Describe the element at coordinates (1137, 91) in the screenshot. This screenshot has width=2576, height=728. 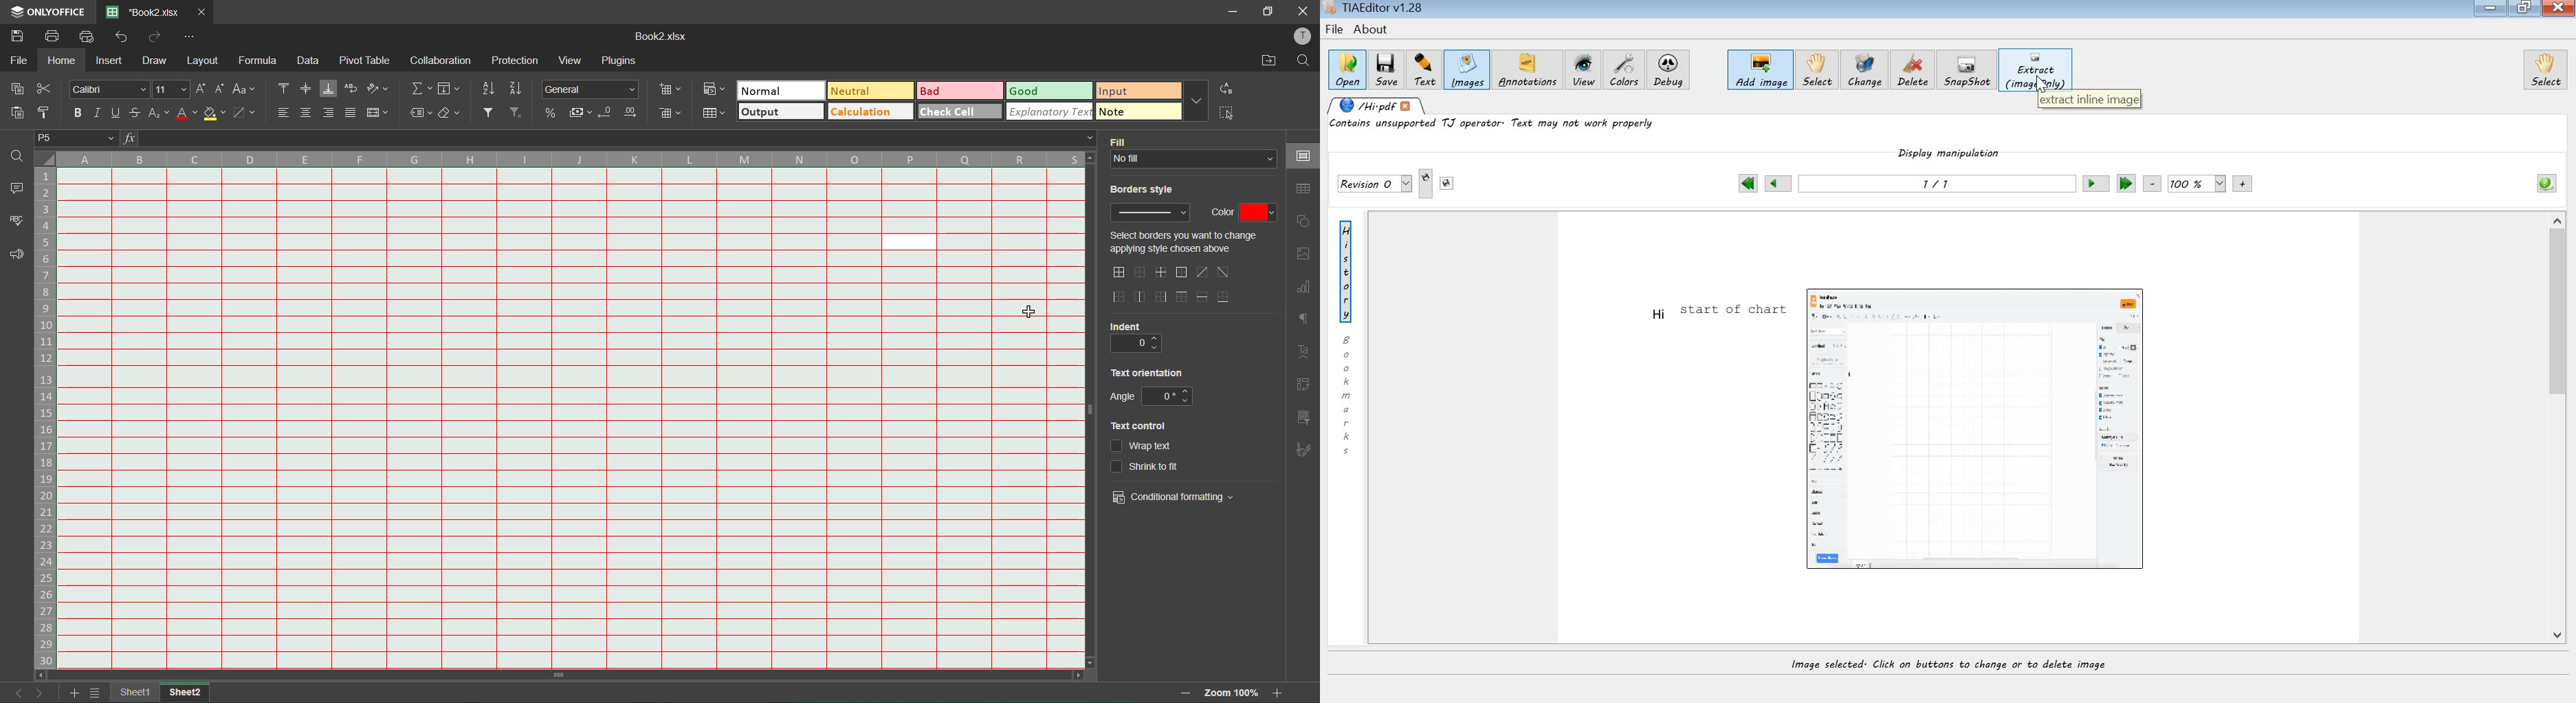
I see `input` at that location.